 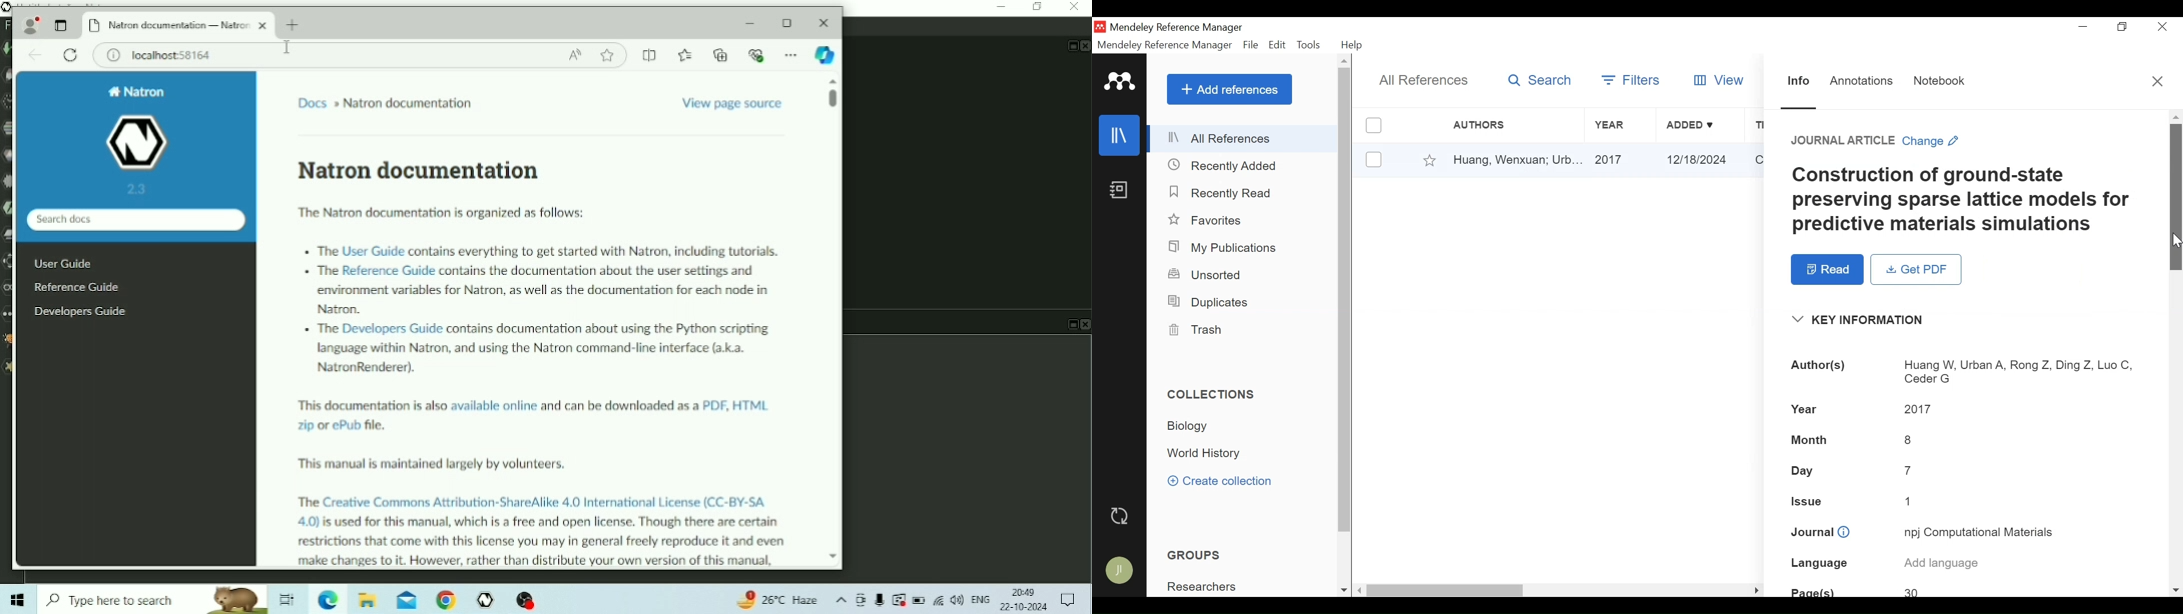 What do you see at coordinates (1844, 141) in the screenshot?
I see `JOURNAL ARTICLE` at bounding box center [1844, 141].